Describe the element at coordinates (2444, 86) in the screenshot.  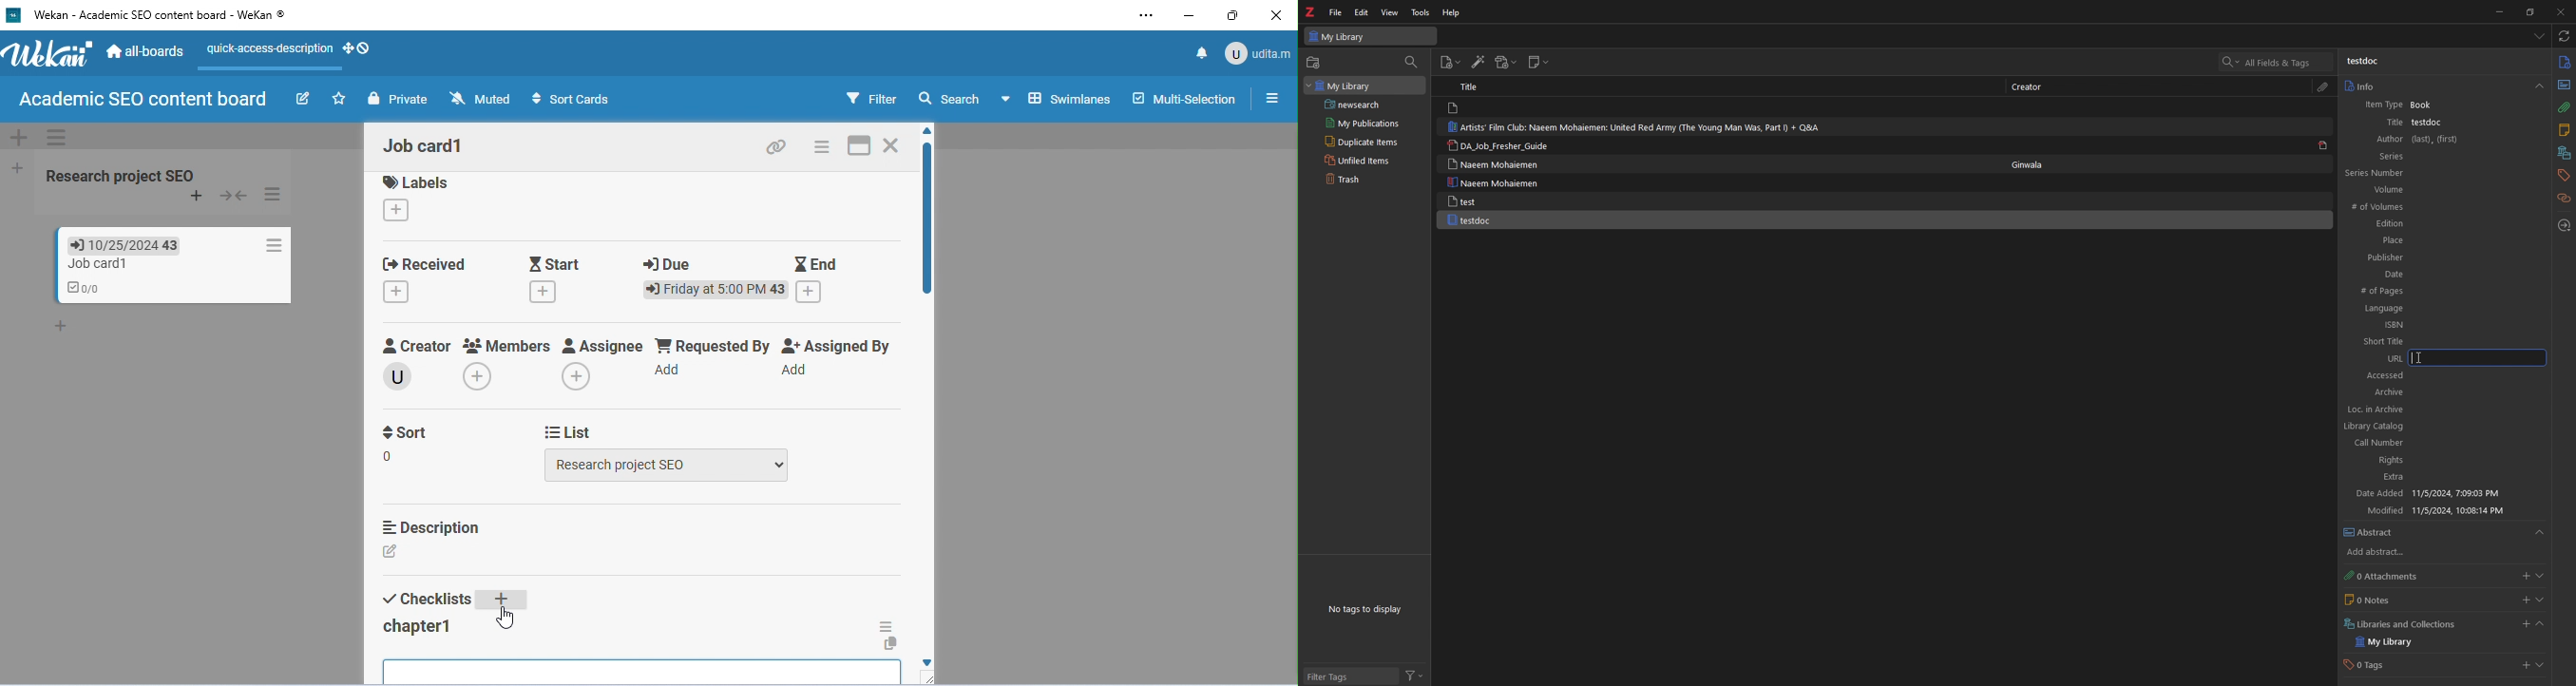
I see `info` at that location.